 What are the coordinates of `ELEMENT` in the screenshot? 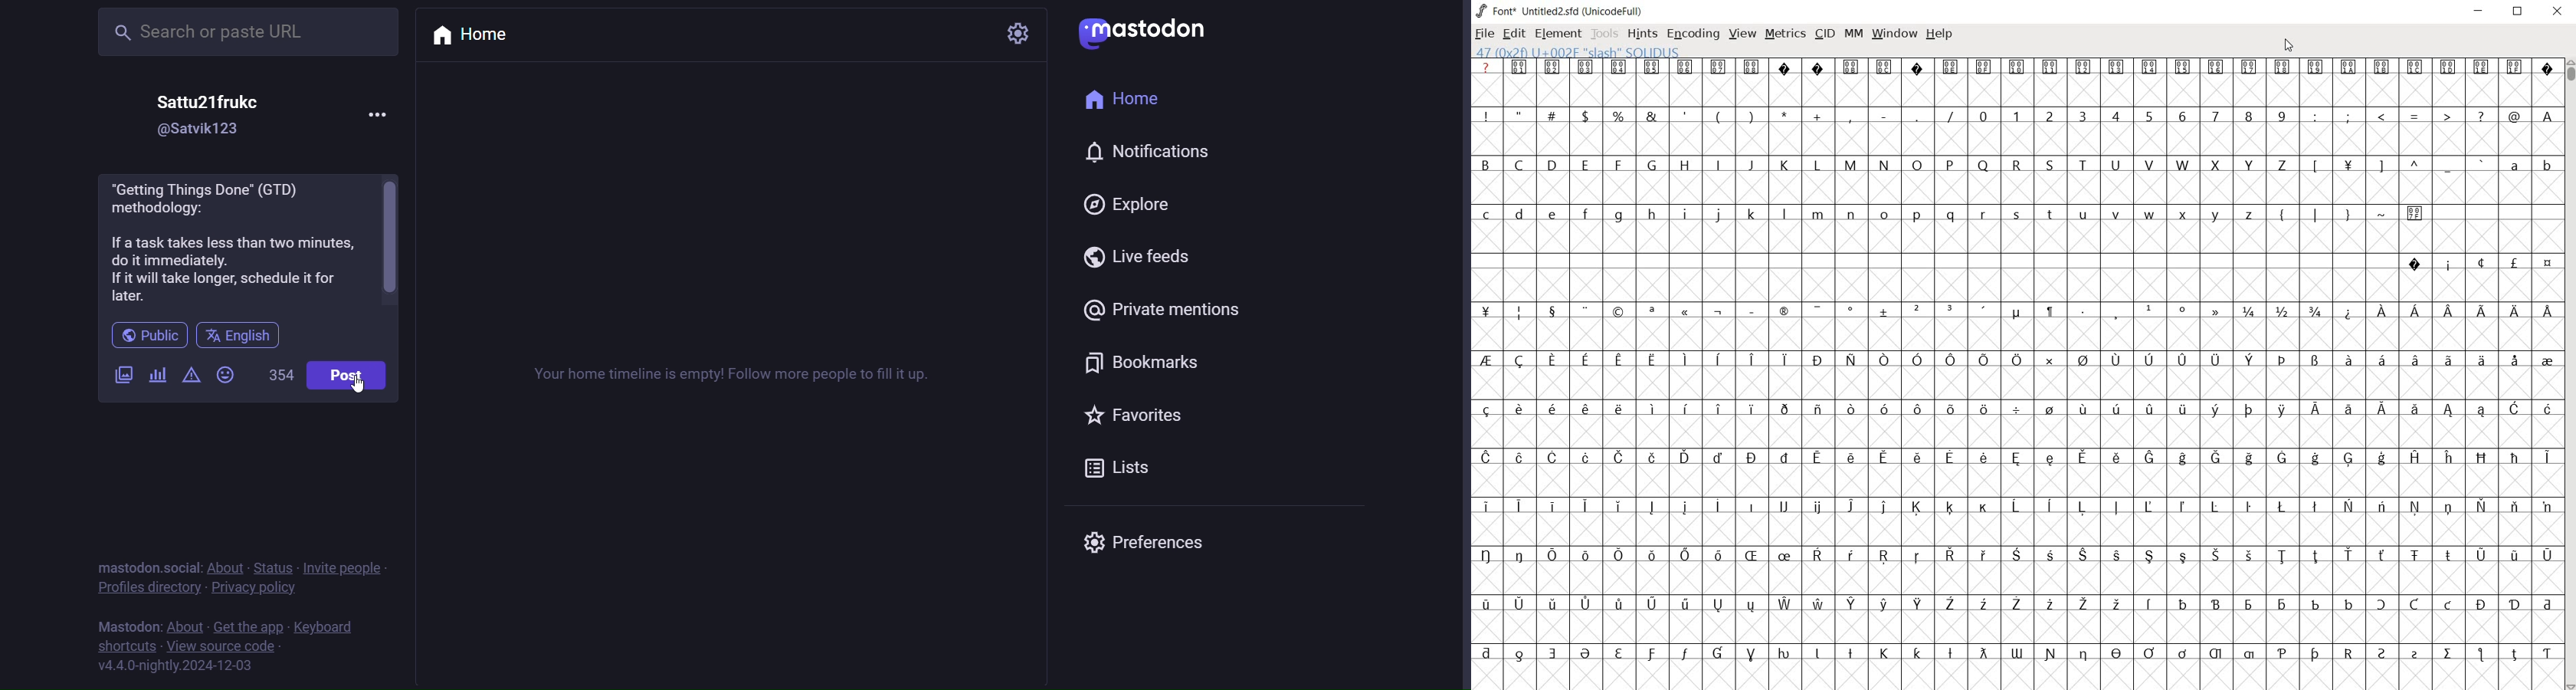 It's located at (1558, 34).